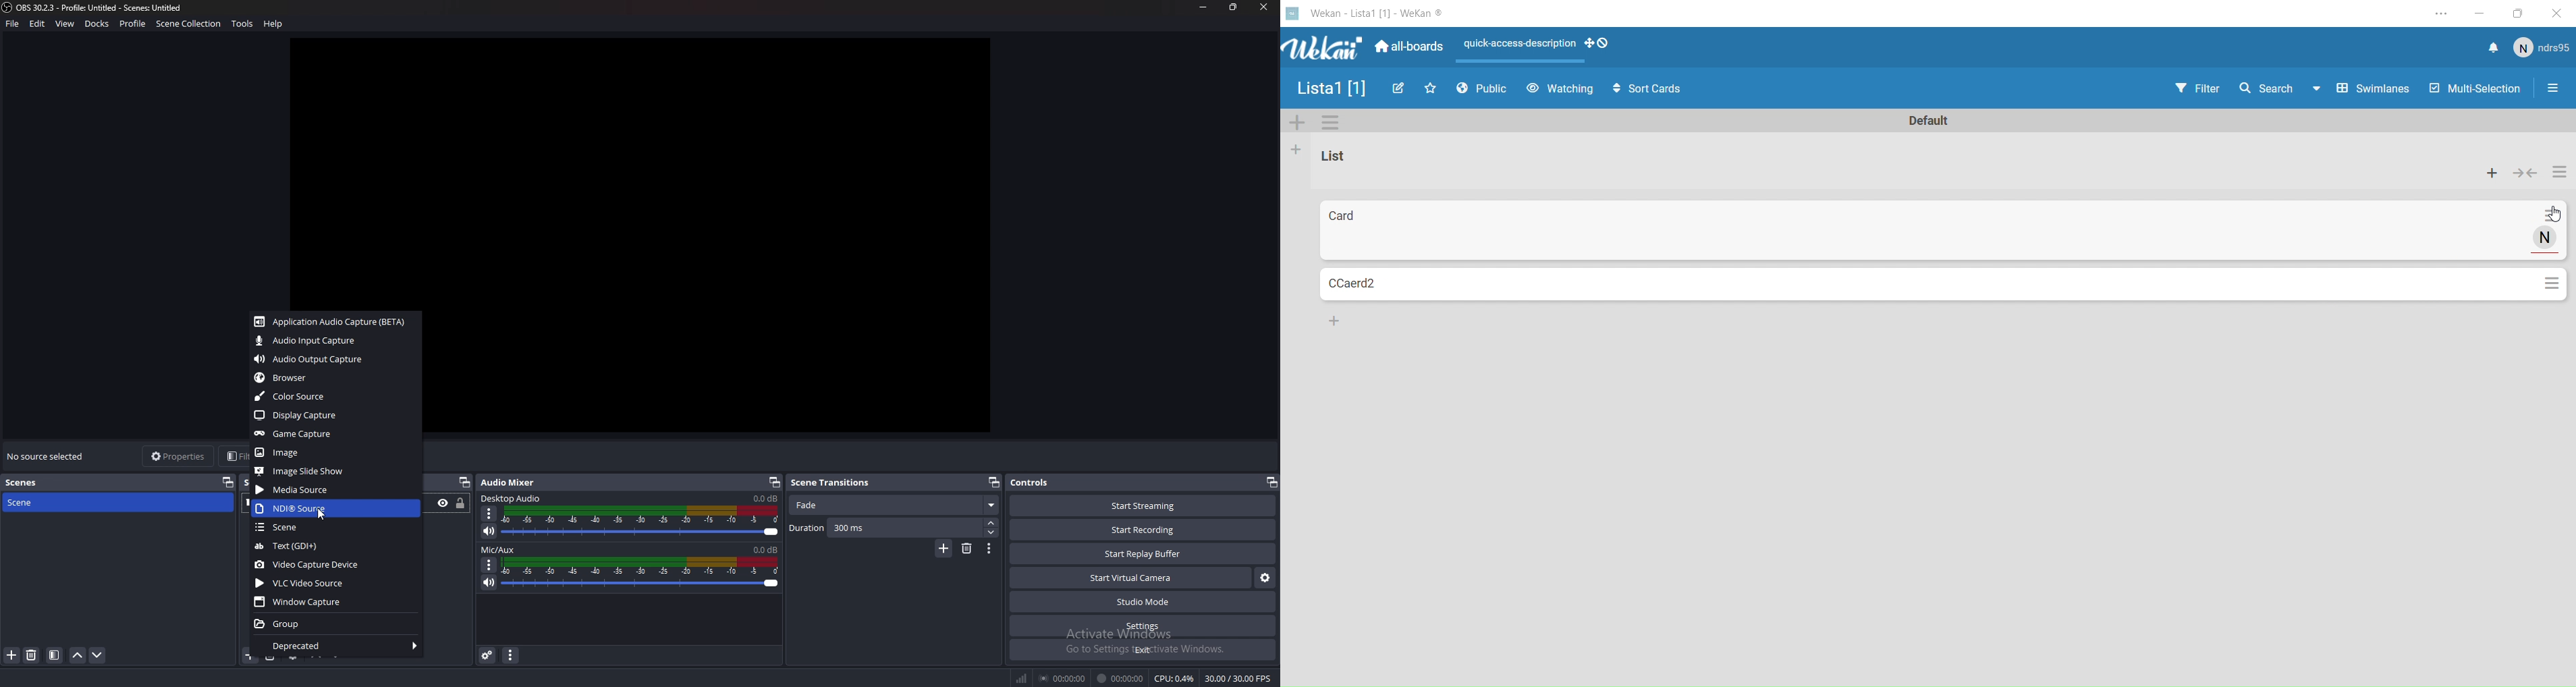 This screenshot has height=700, width=2576. Describe the element at coordinates (489, 583) in the screenshot. I see `mute` at that location.